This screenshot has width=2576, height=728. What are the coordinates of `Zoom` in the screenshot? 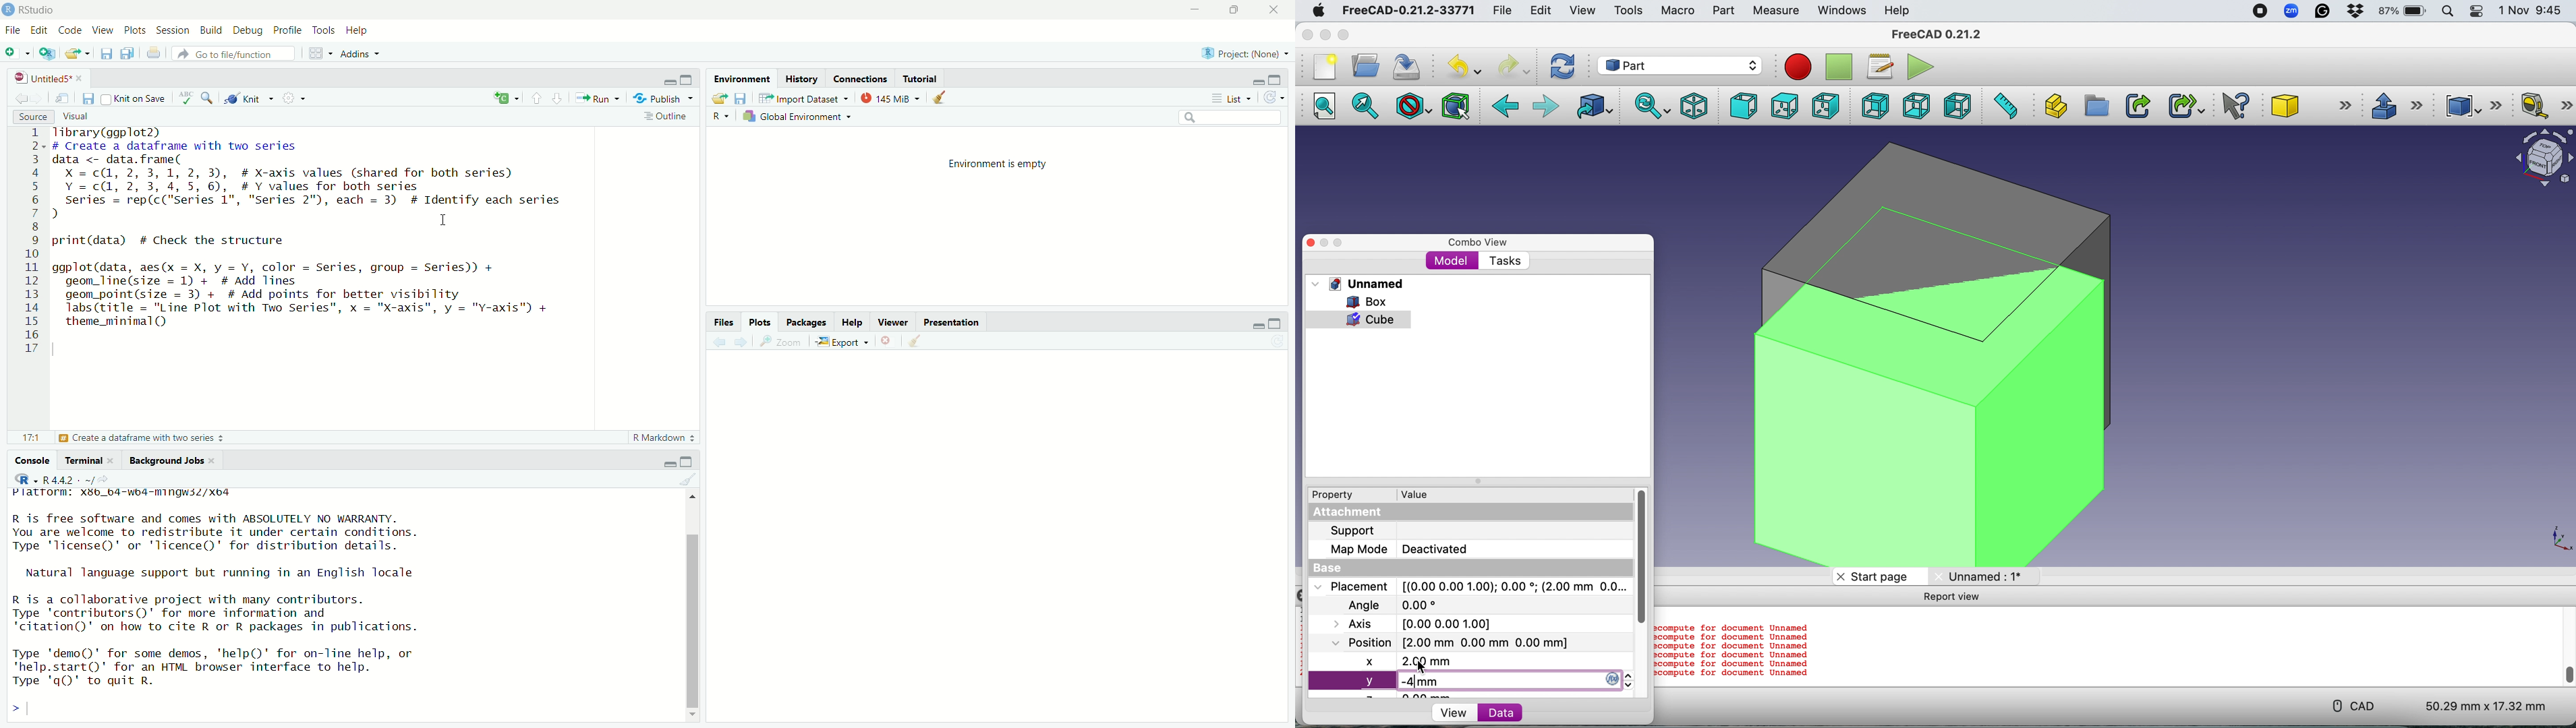 It's located at (780, 342).